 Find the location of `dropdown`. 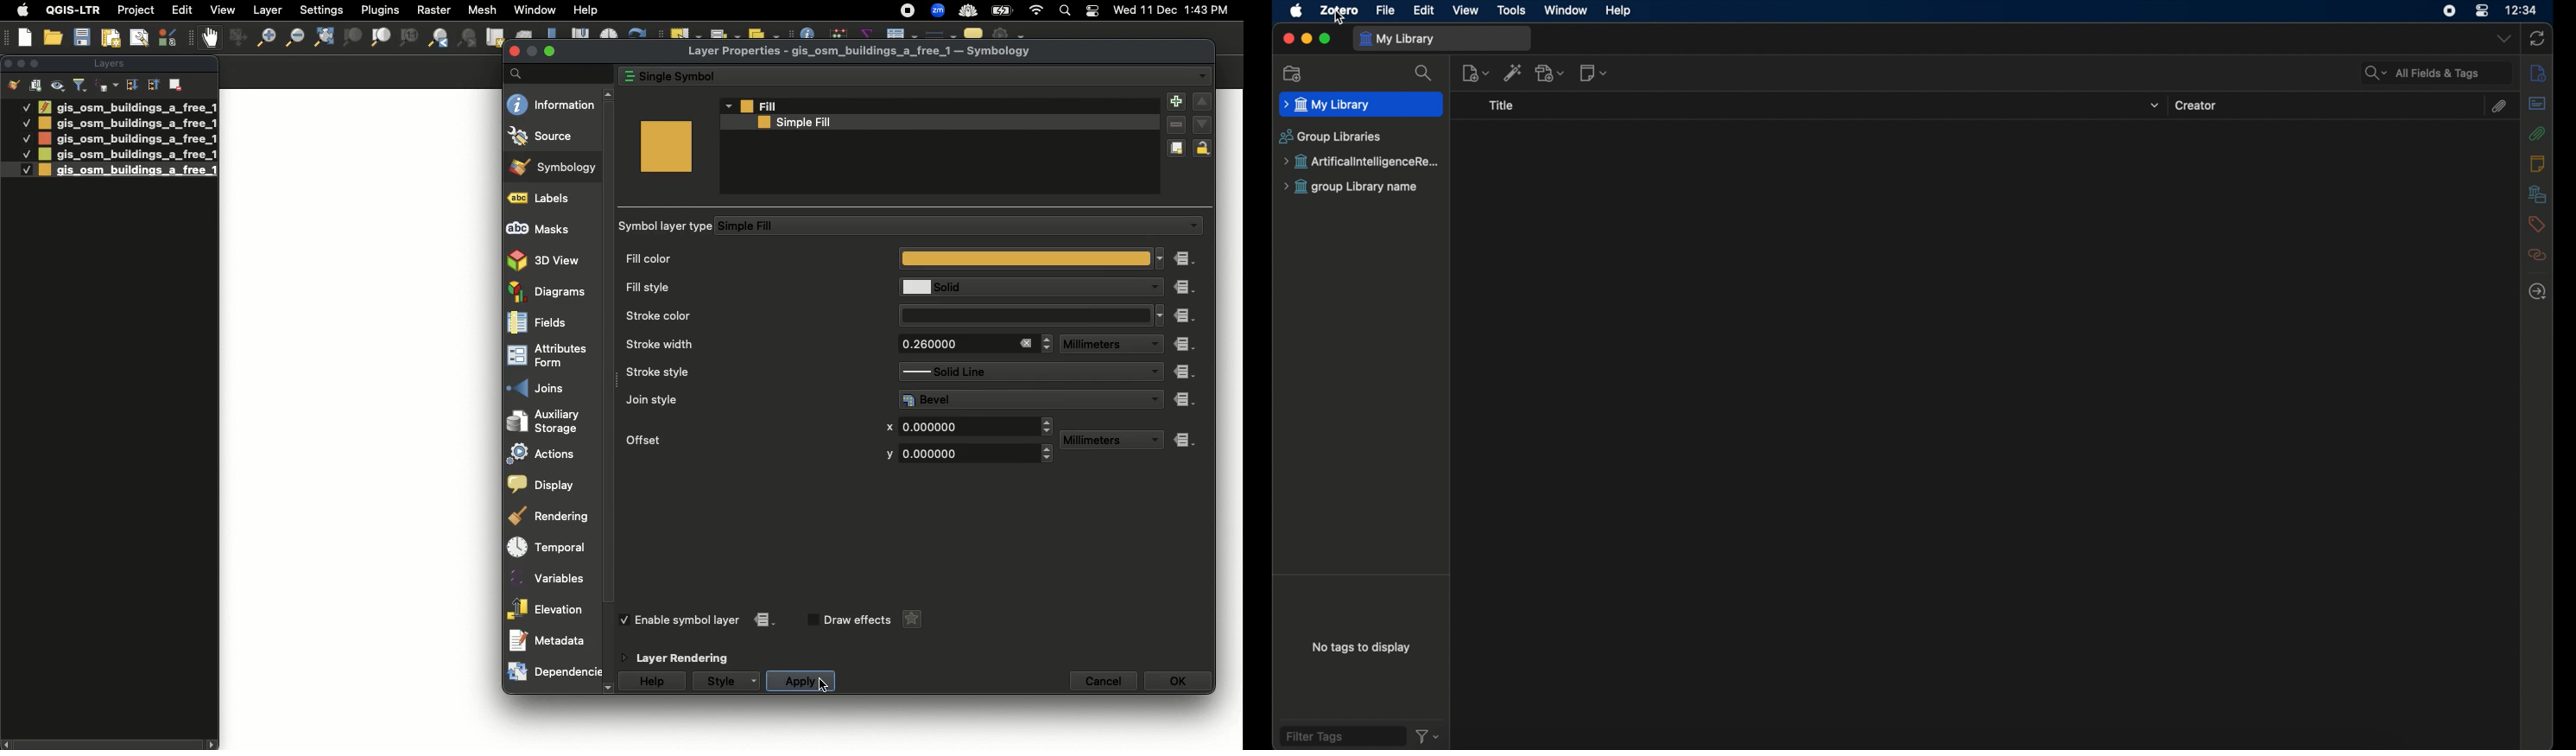

dropdown is located at coordinates (2502, 40).